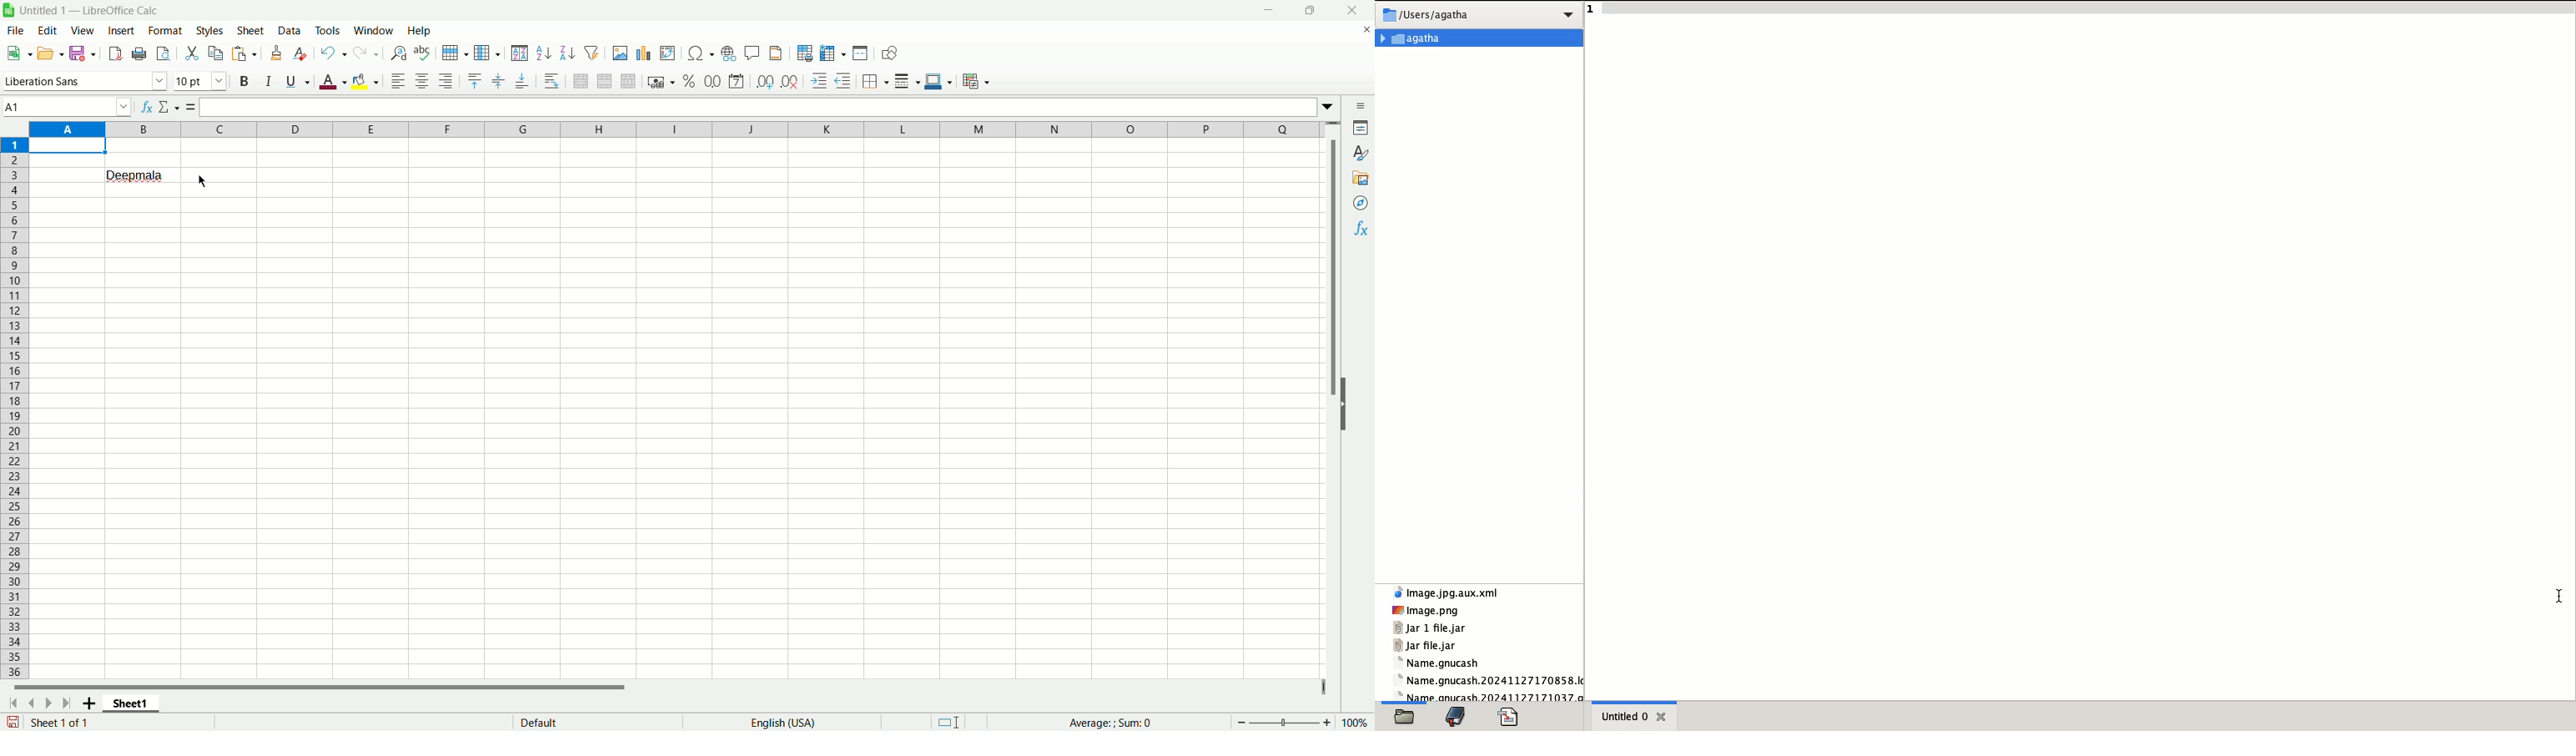 The height and width of the screenshot is (756, 2576). Describe the element at coordinates (203, 80) in the screenshot. I see `Font size` at that location.